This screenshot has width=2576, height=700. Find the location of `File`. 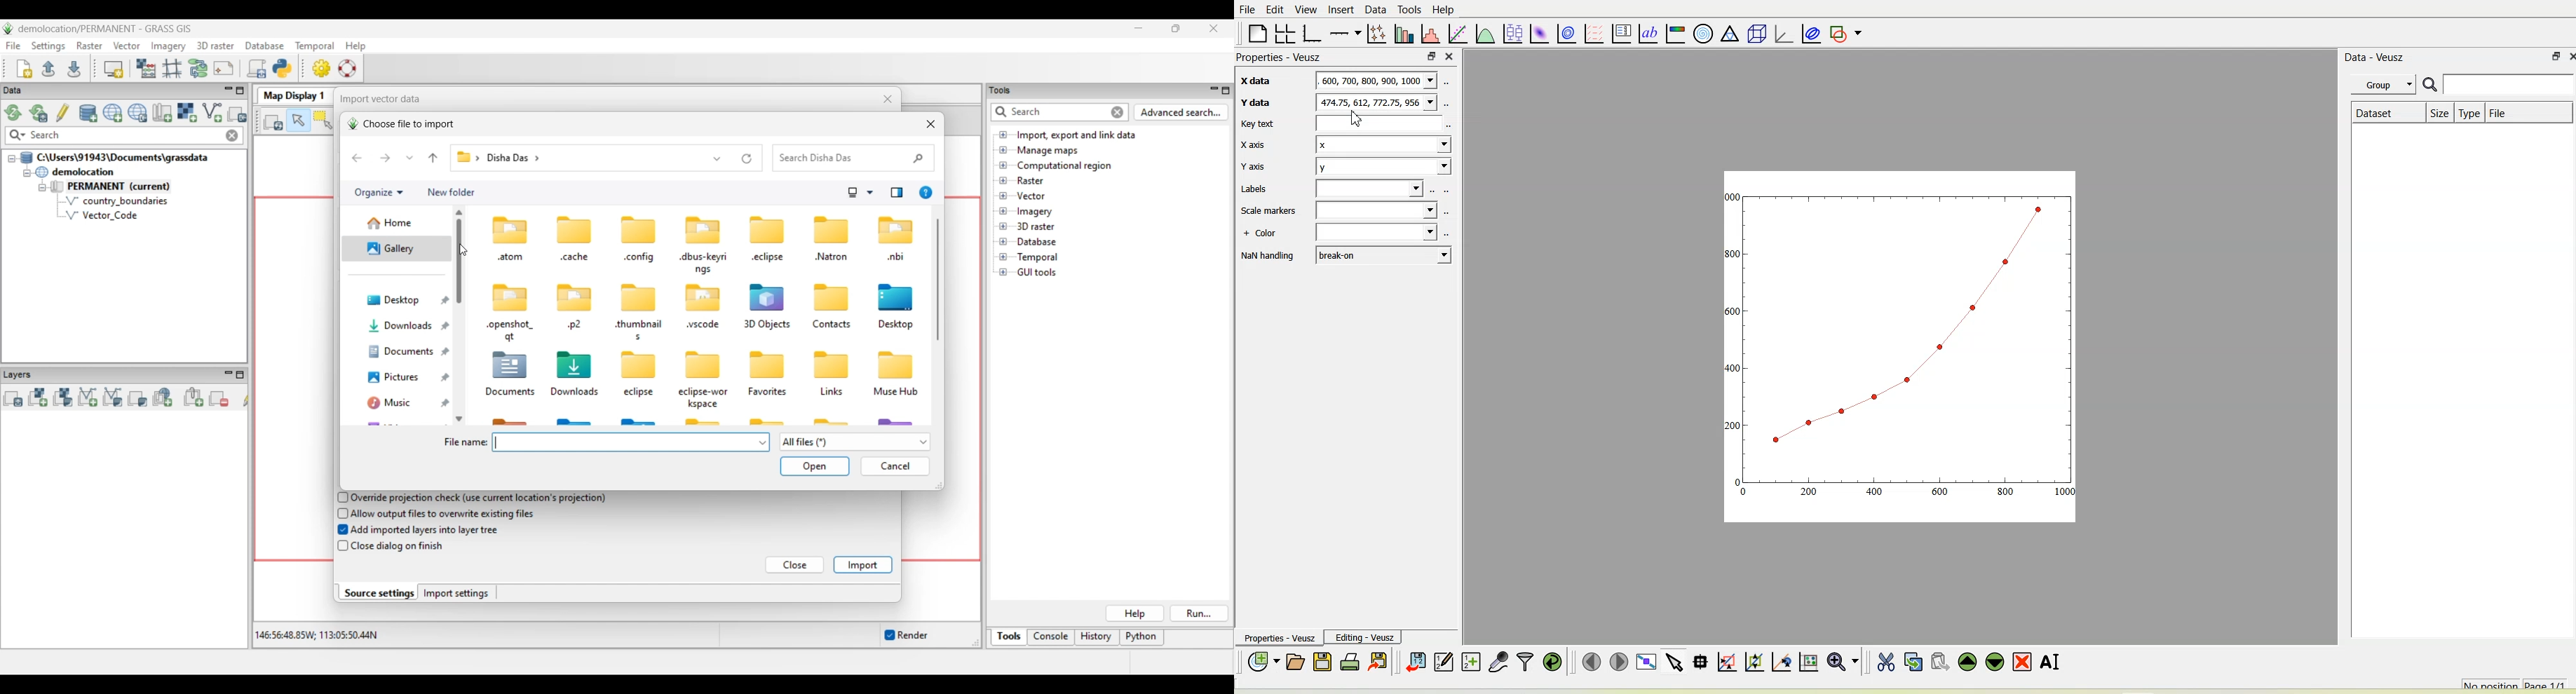

File is located at coordinates (1249, 10).